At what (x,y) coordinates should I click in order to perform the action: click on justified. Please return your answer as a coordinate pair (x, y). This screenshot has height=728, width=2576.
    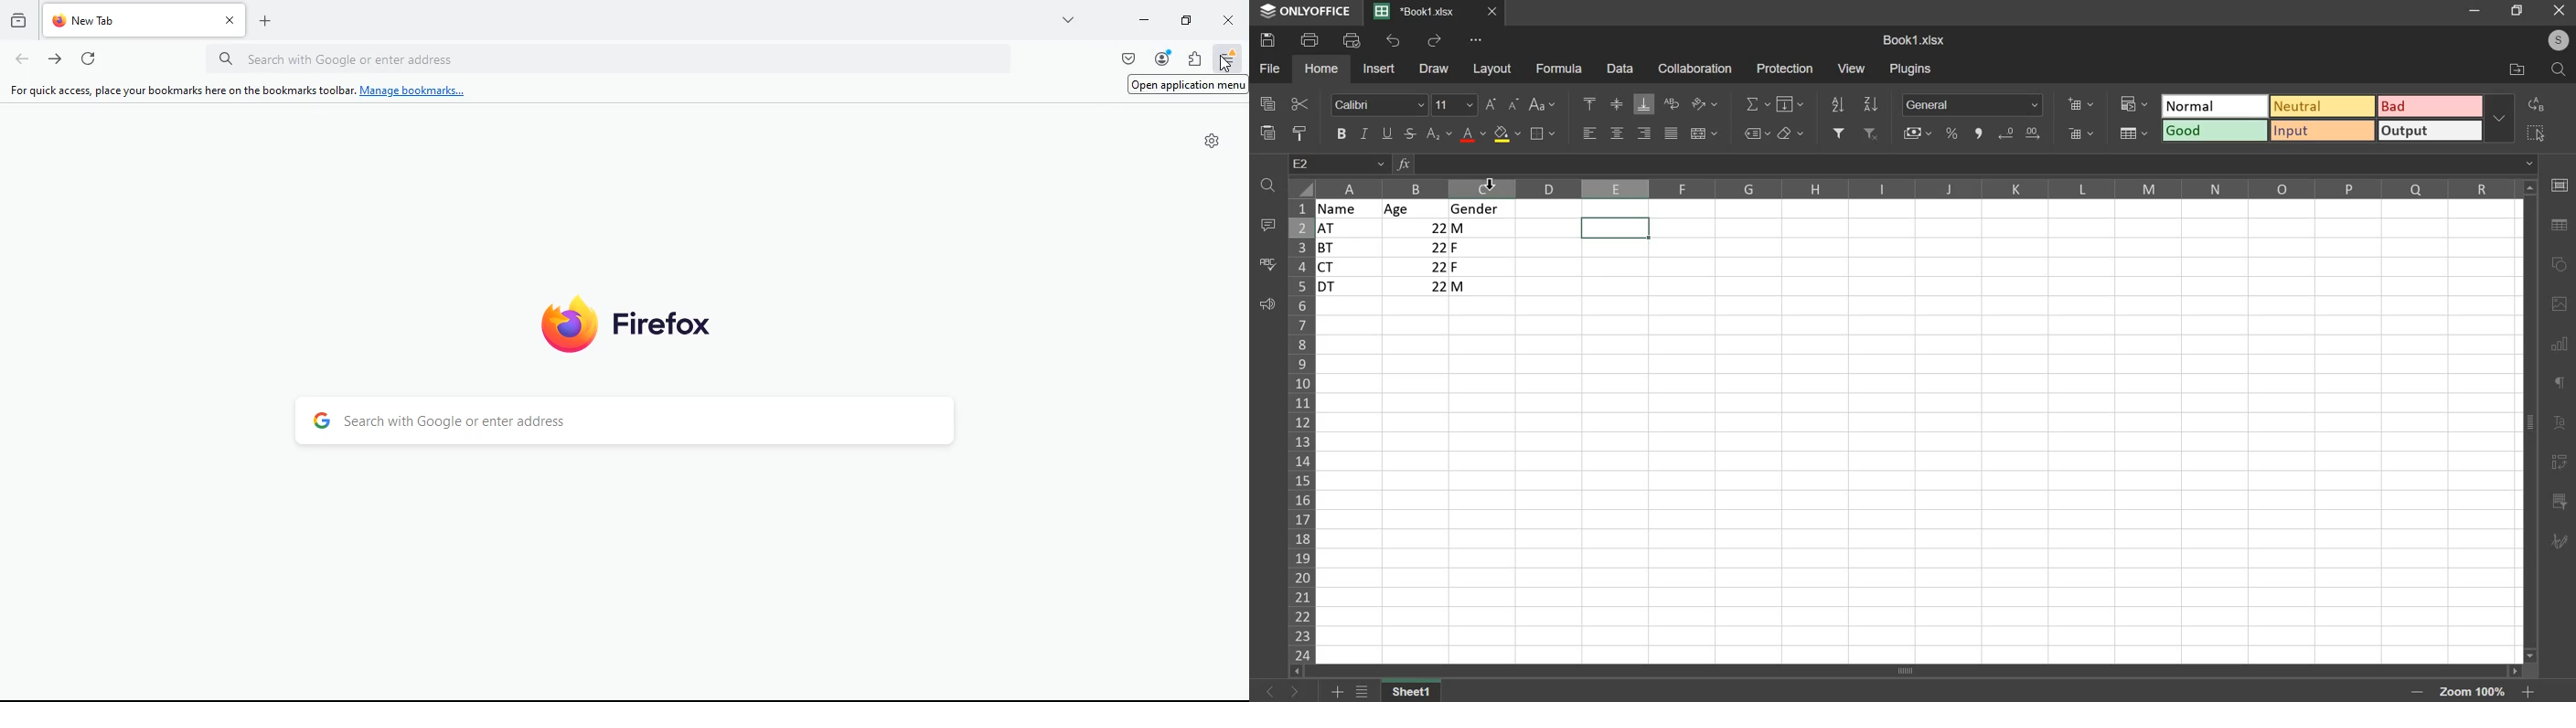
    Looking at the image, I should click on (1671, 133).